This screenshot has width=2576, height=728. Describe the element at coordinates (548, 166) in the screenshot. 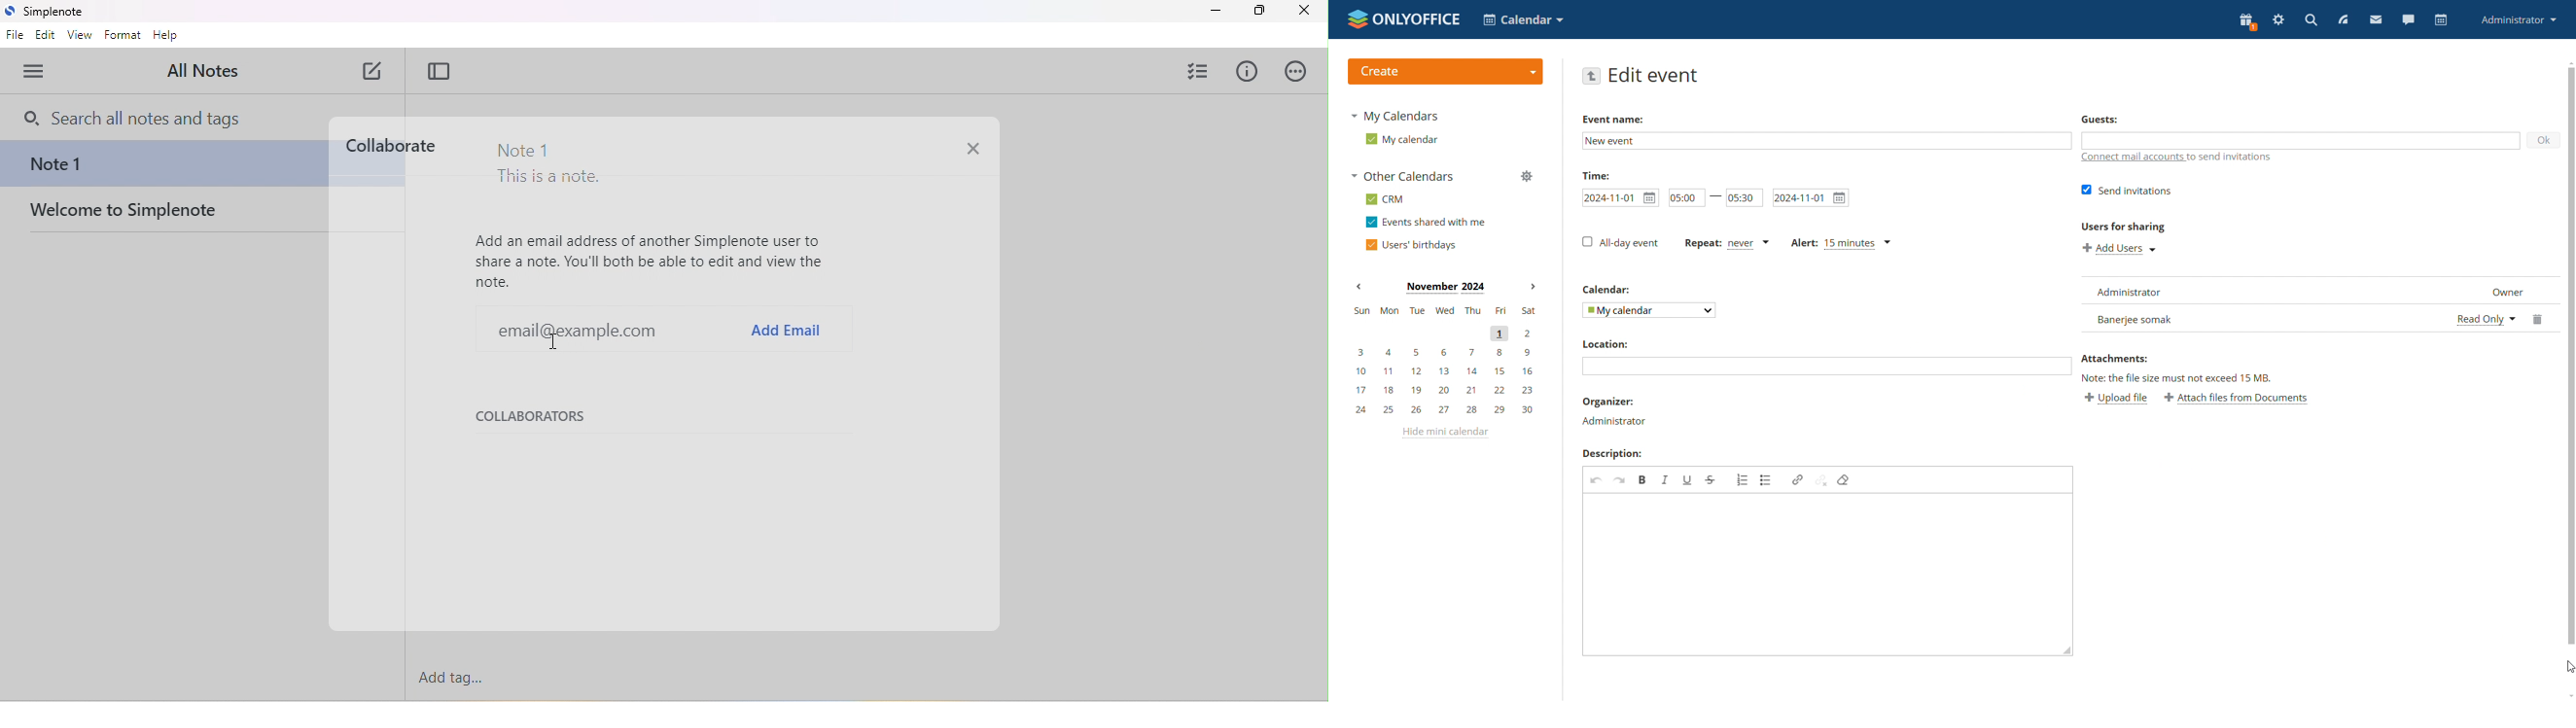

I see `Note 1
This is a note.` at that location.